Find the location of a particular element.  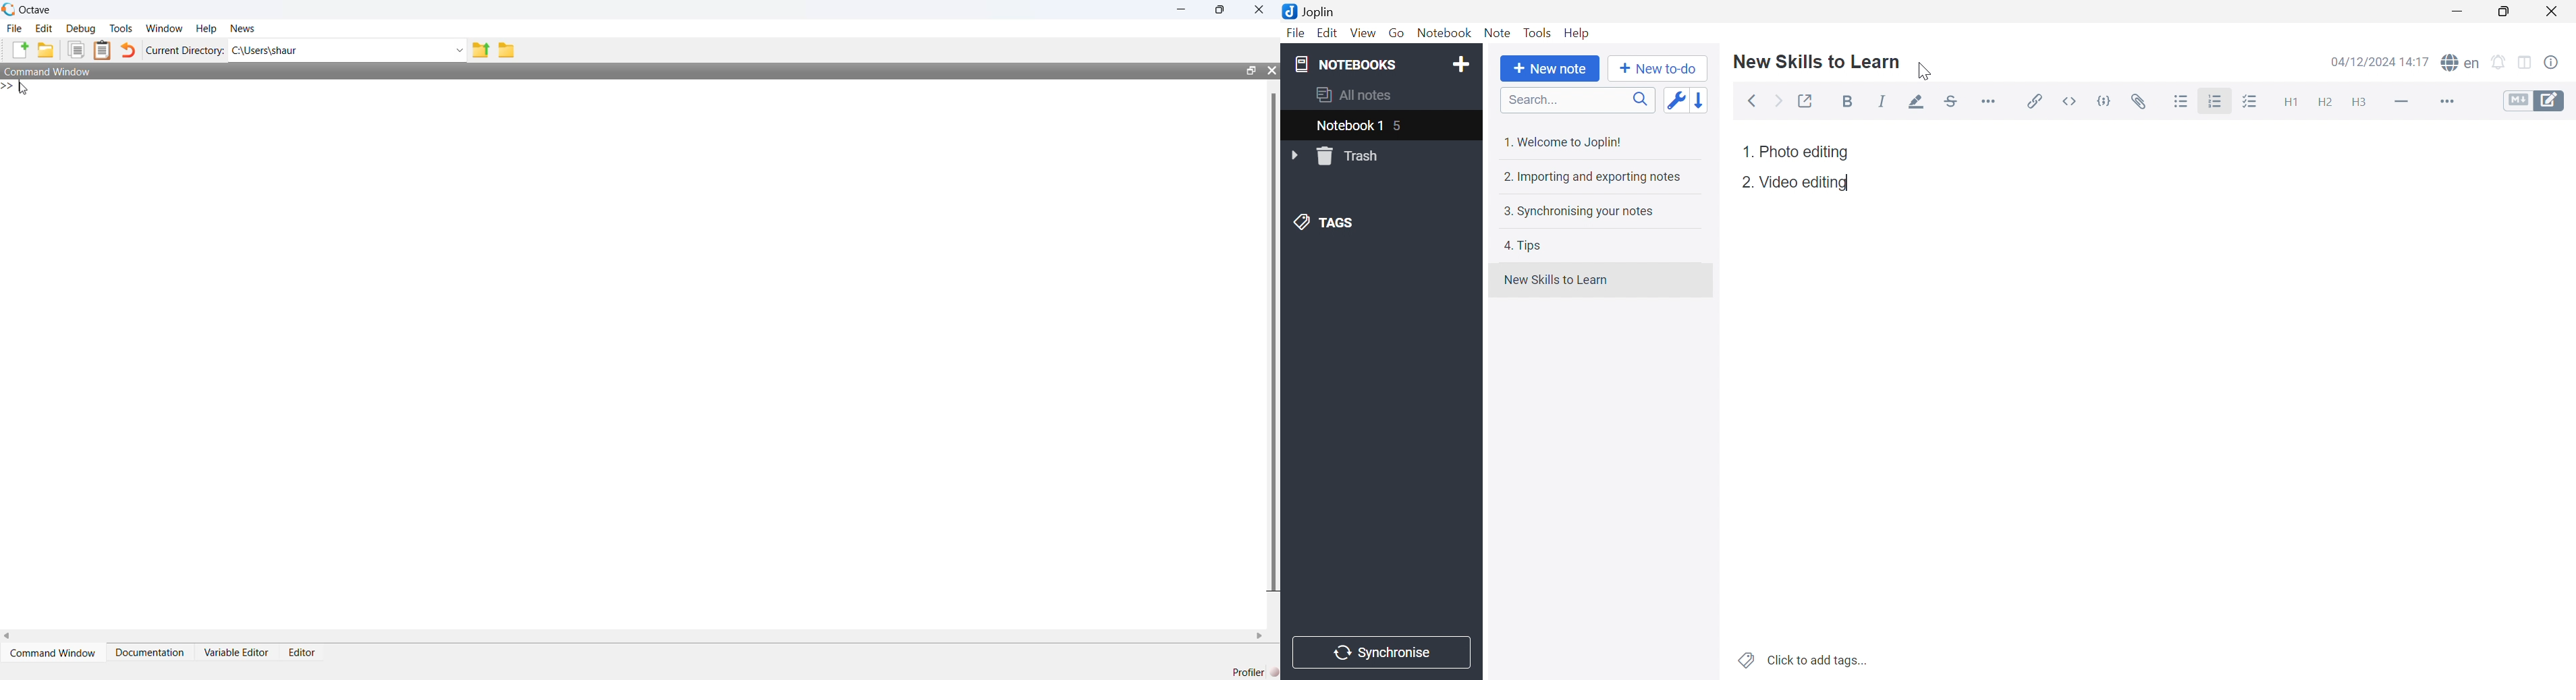

Attach file is located at coordinates (2139, 102).